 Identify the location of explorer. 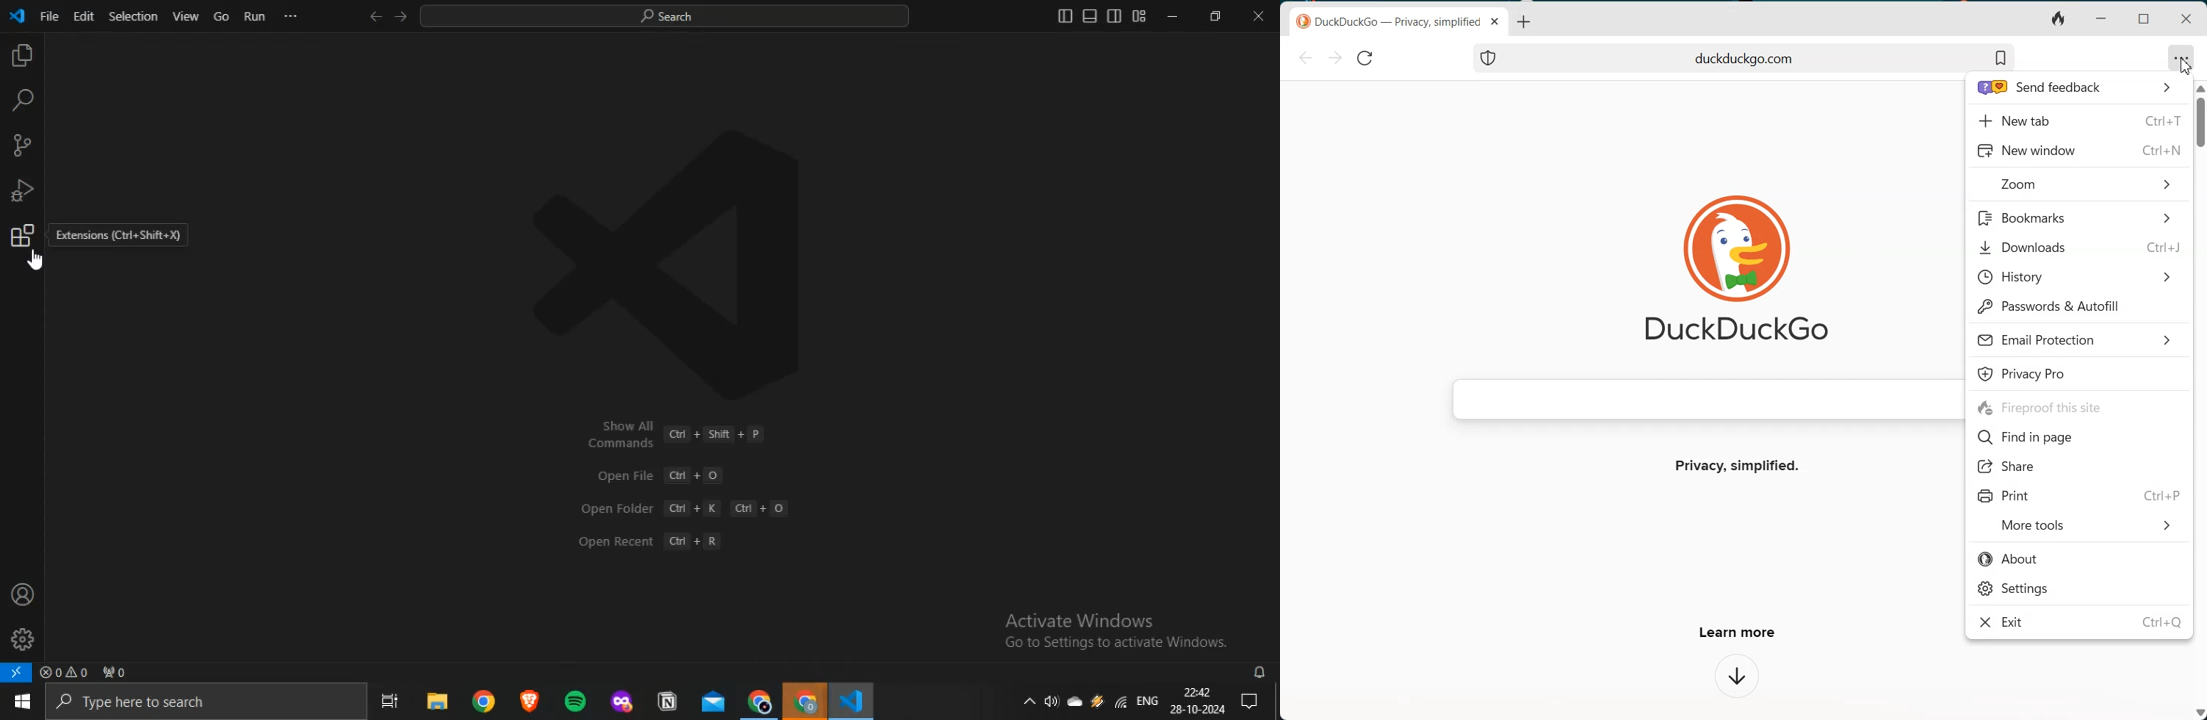
(21, 56).